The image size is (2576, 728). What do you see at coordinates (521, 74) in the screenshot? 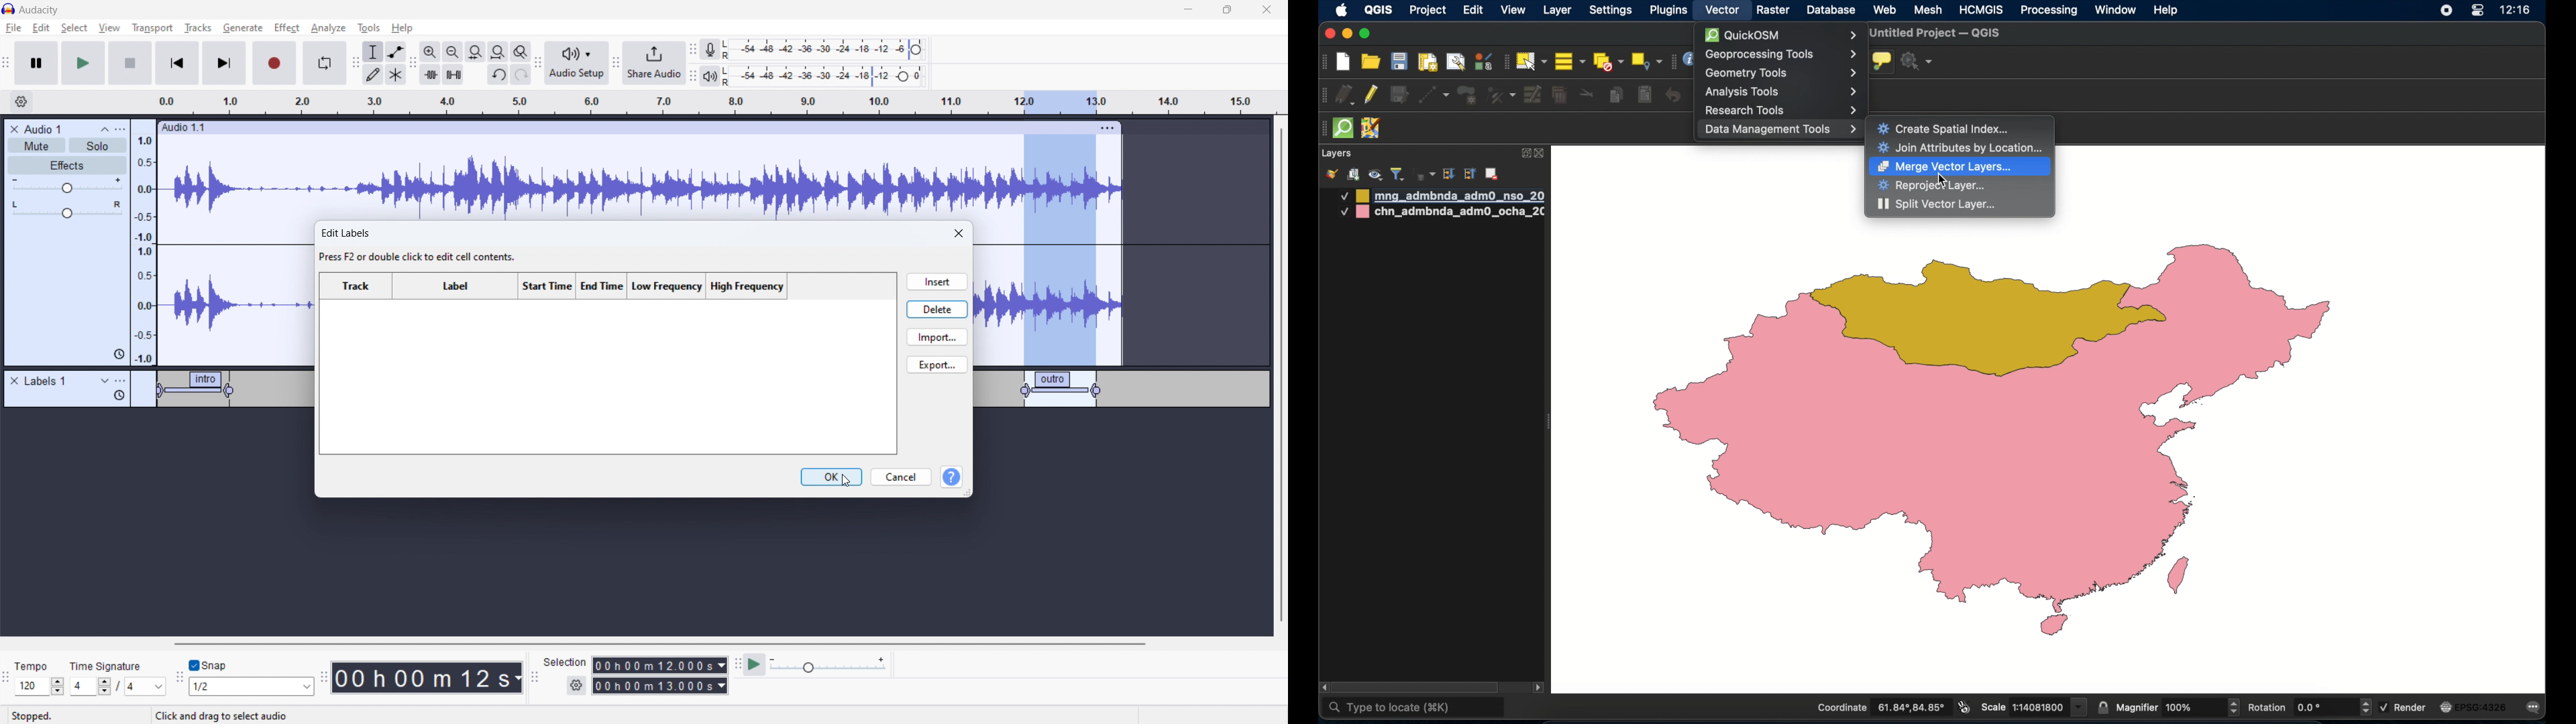
I see `undo` at bounding box center [521, 74].